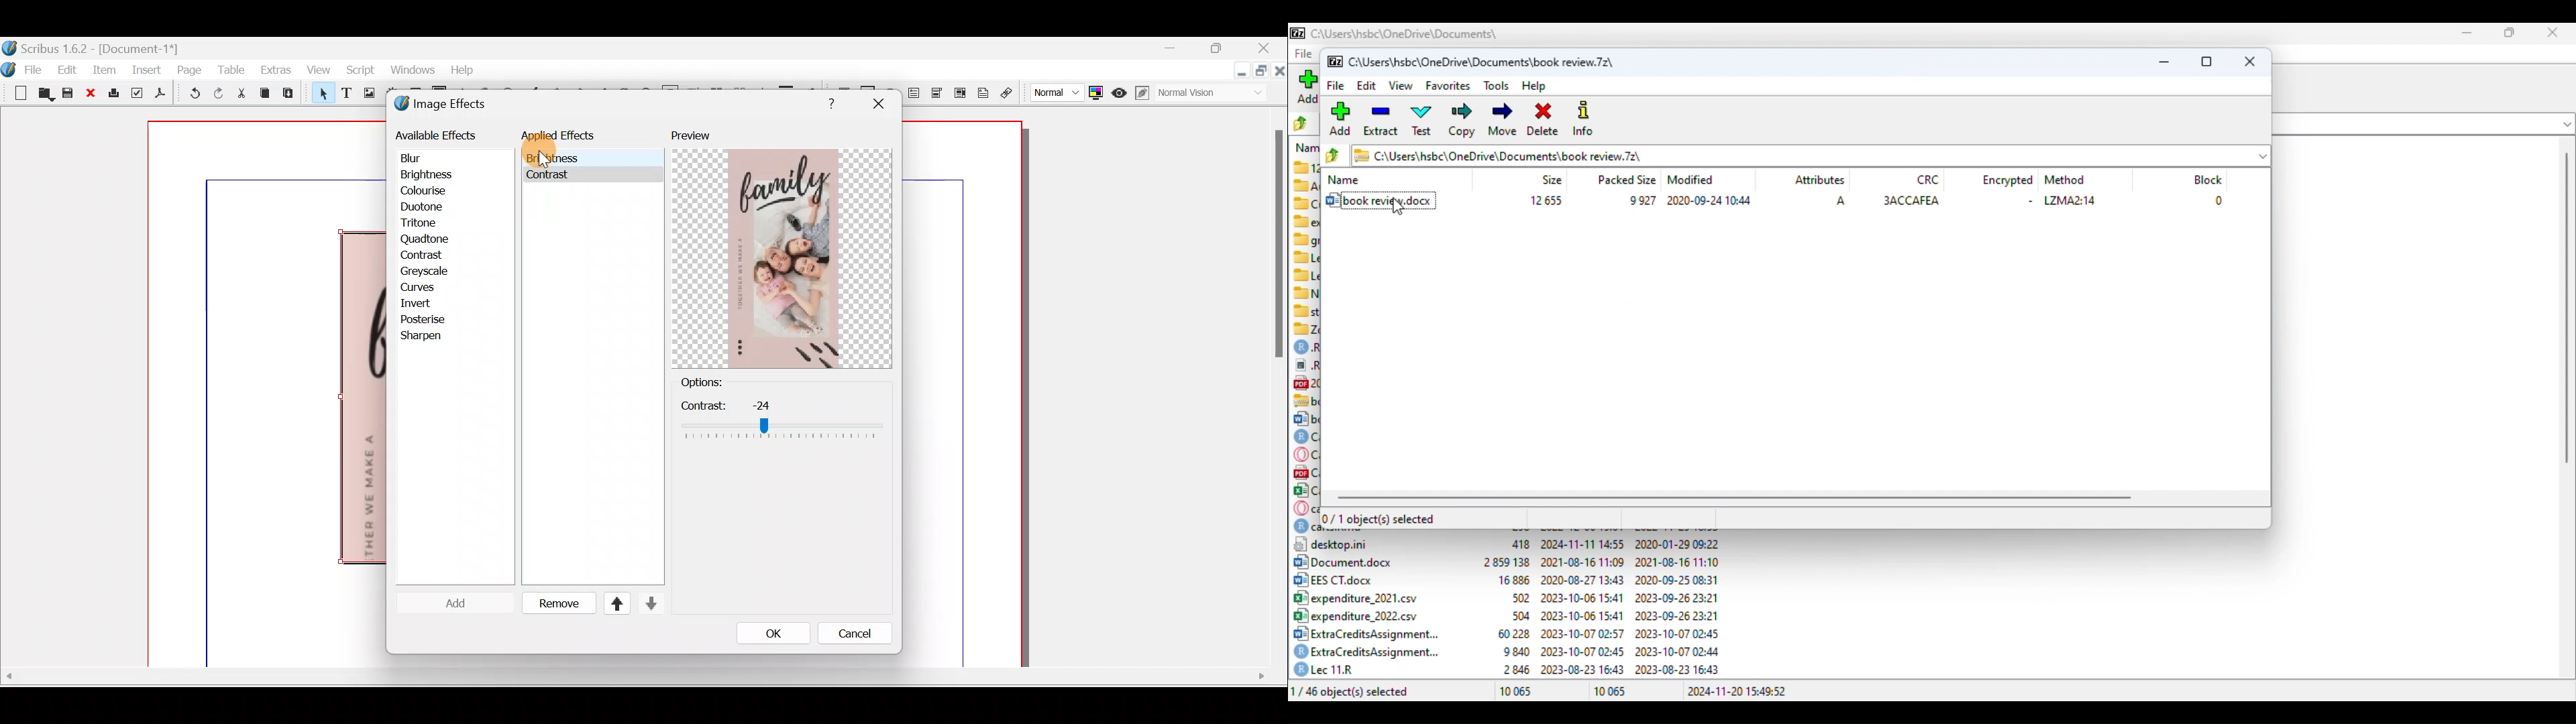 Image resolution: width=2576 pixels, height=728 pixels. Describe the element at coordinates (275, 69) in the screenshot. I see `Extras` at that location.